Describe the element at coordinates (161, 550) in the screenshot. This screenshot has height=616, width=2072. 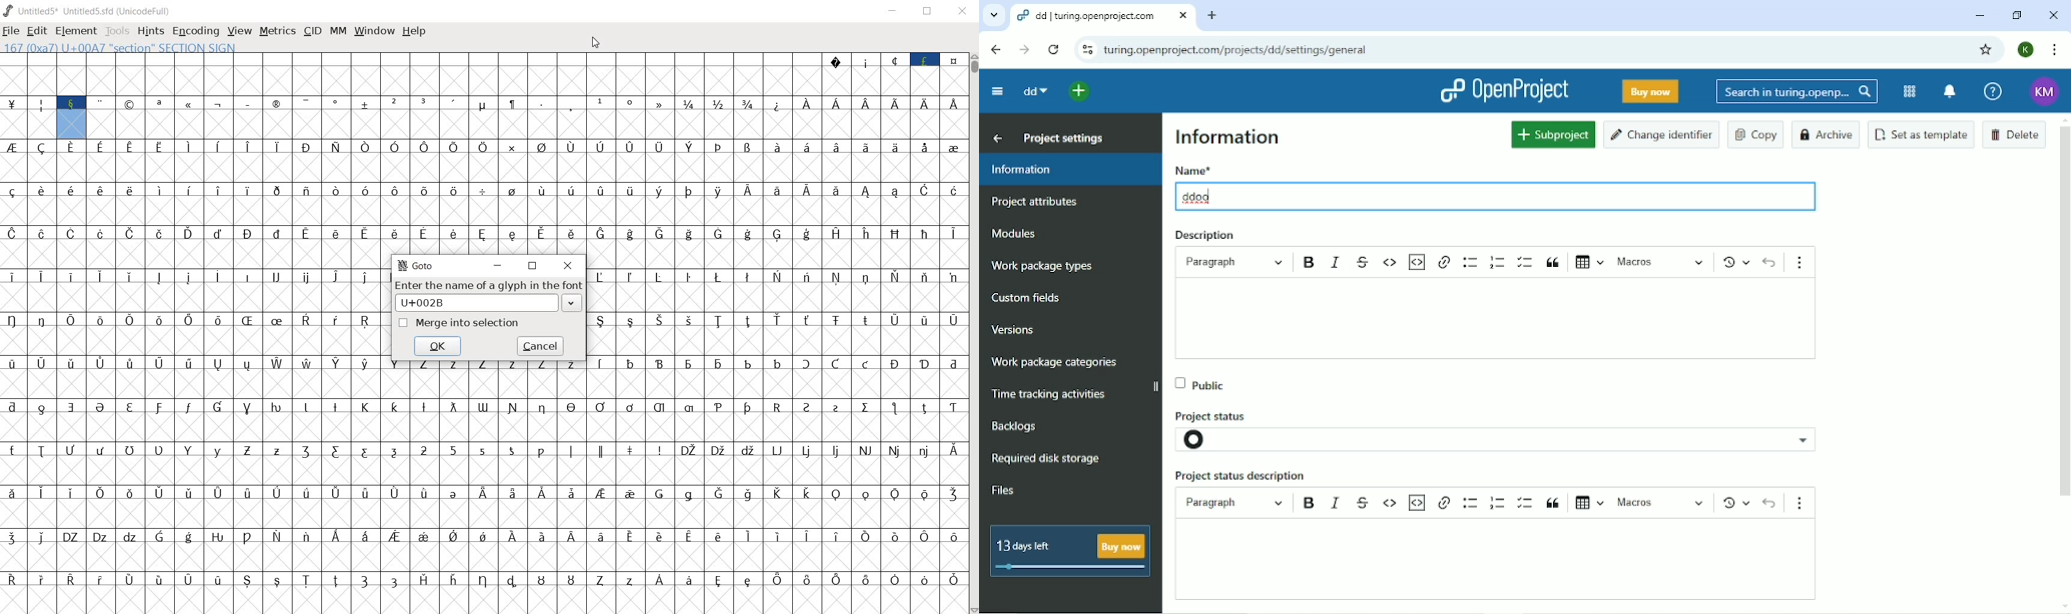
I see `special alphabets` at that location.